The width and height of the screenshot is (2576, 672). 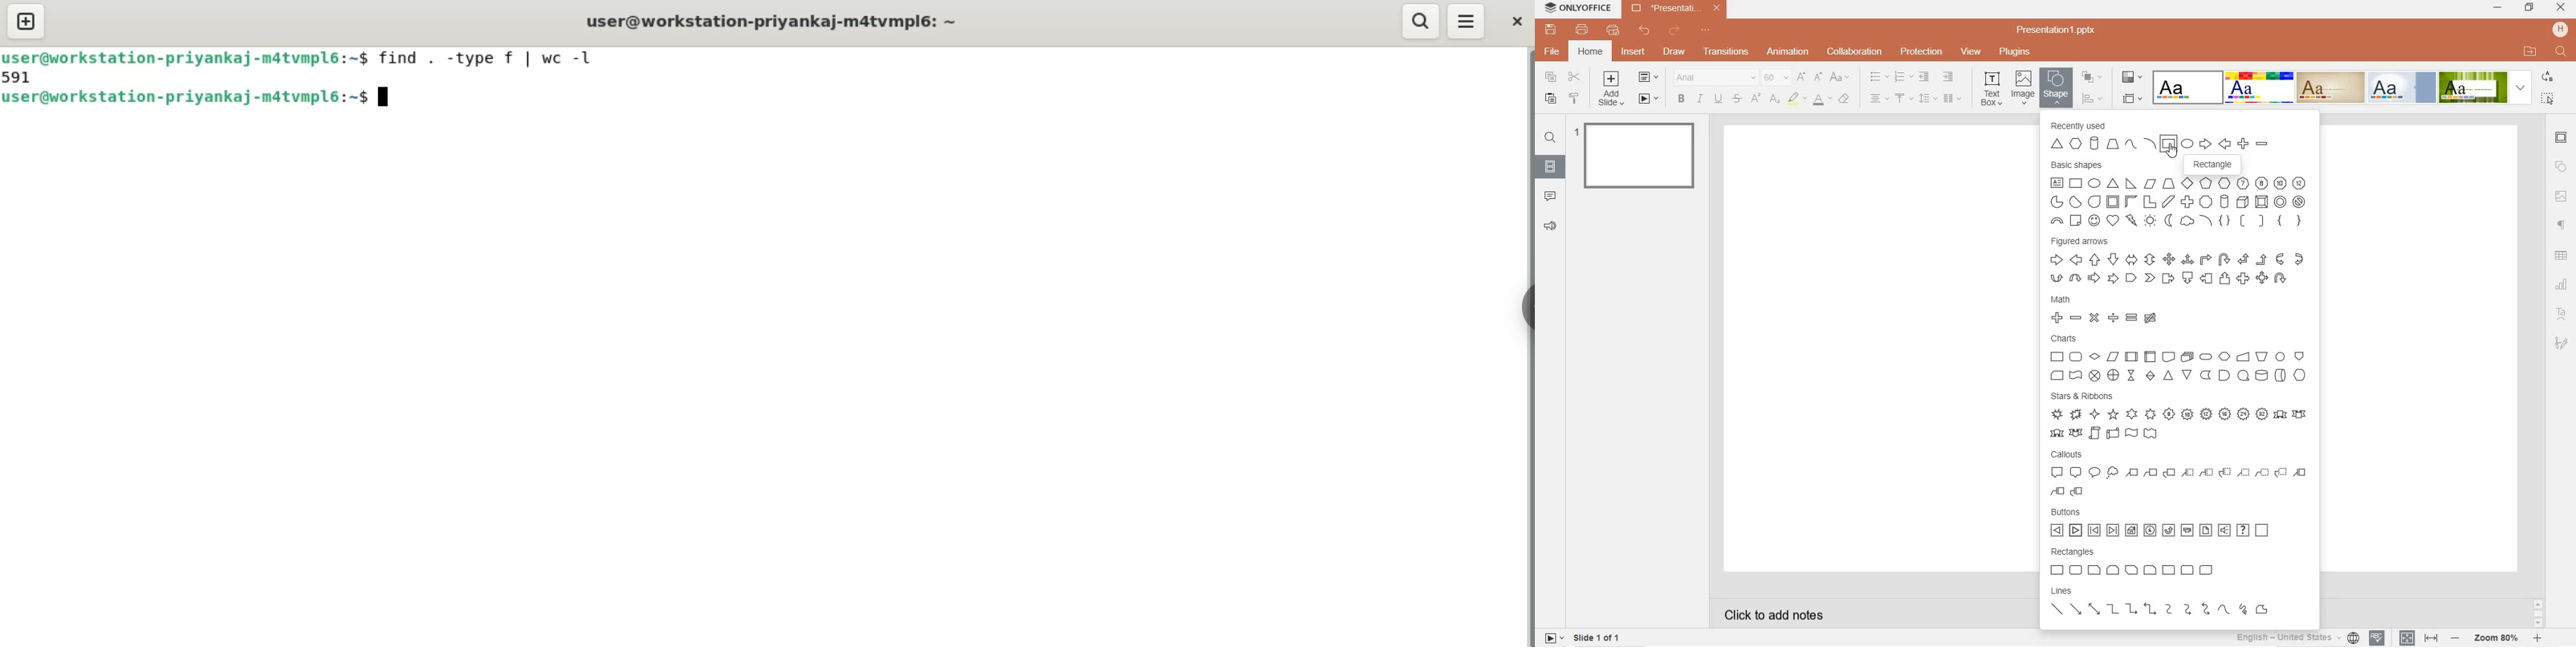 I want to click on zoom 80%, so click(x=2497, y=639).